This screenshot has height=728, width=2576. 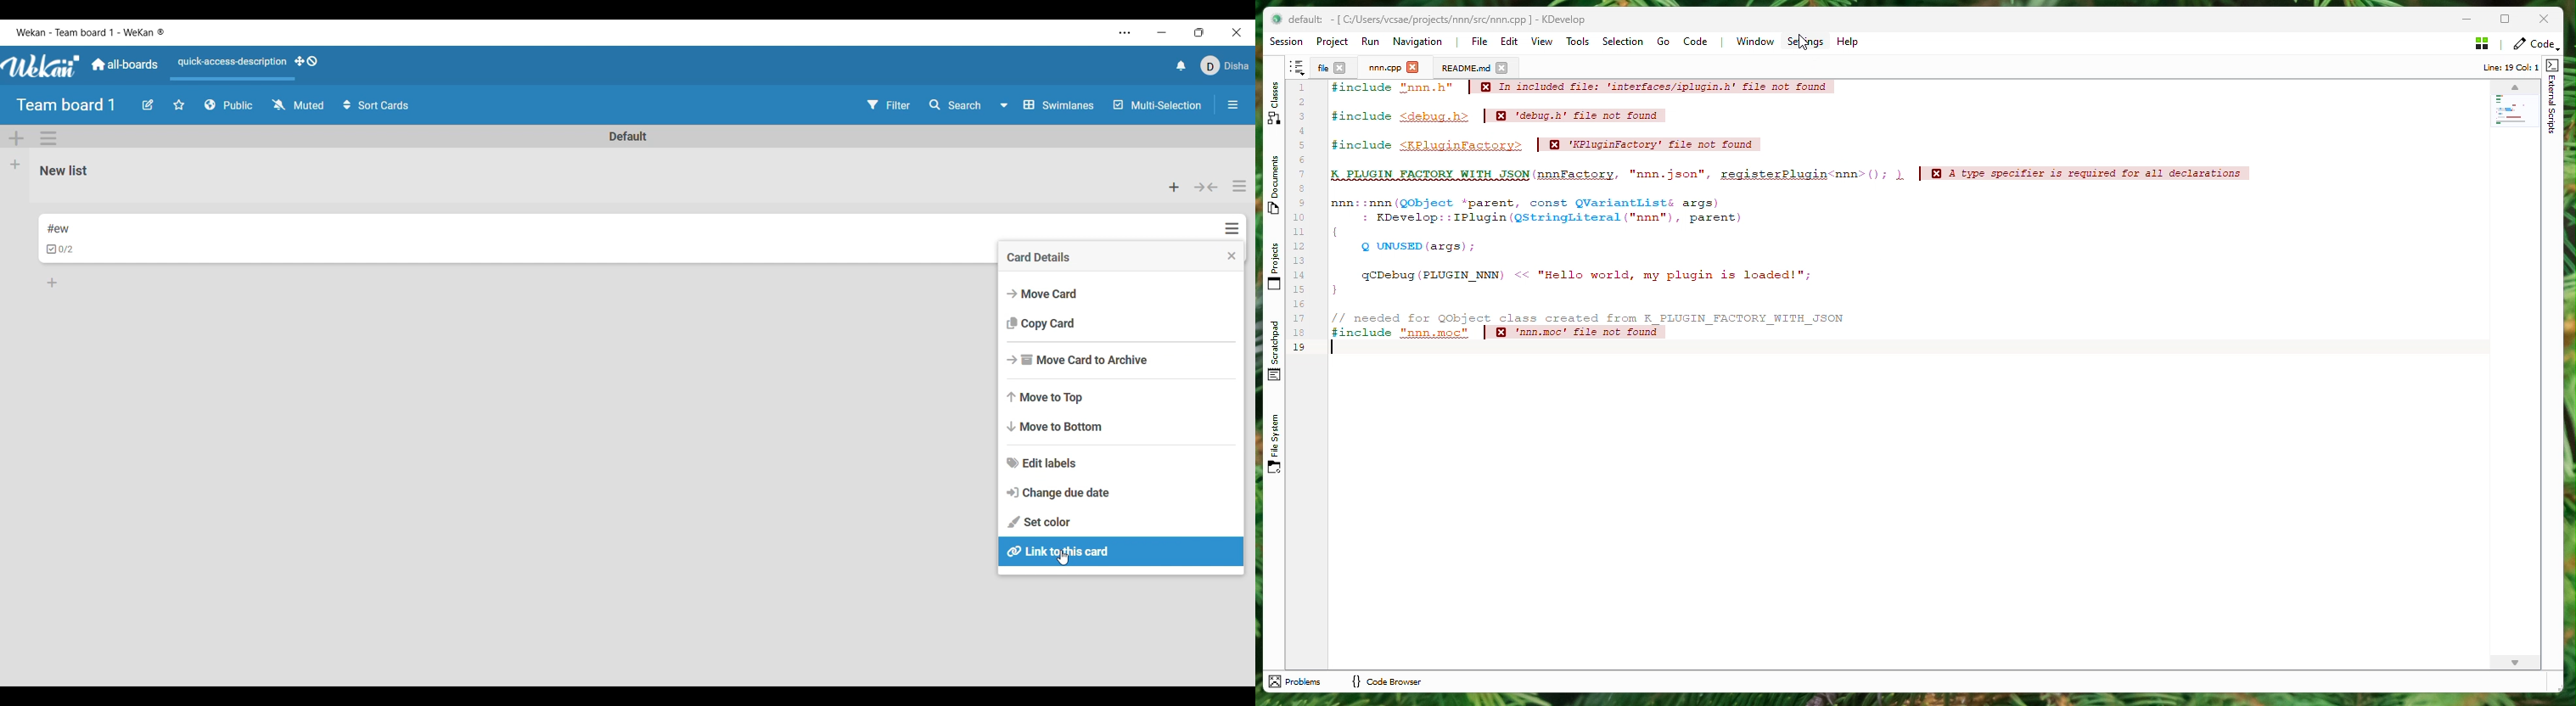 What do you see at coordinates (1299, 289) in the screenshot?
I see `15` at bounding box center [1299, 289].